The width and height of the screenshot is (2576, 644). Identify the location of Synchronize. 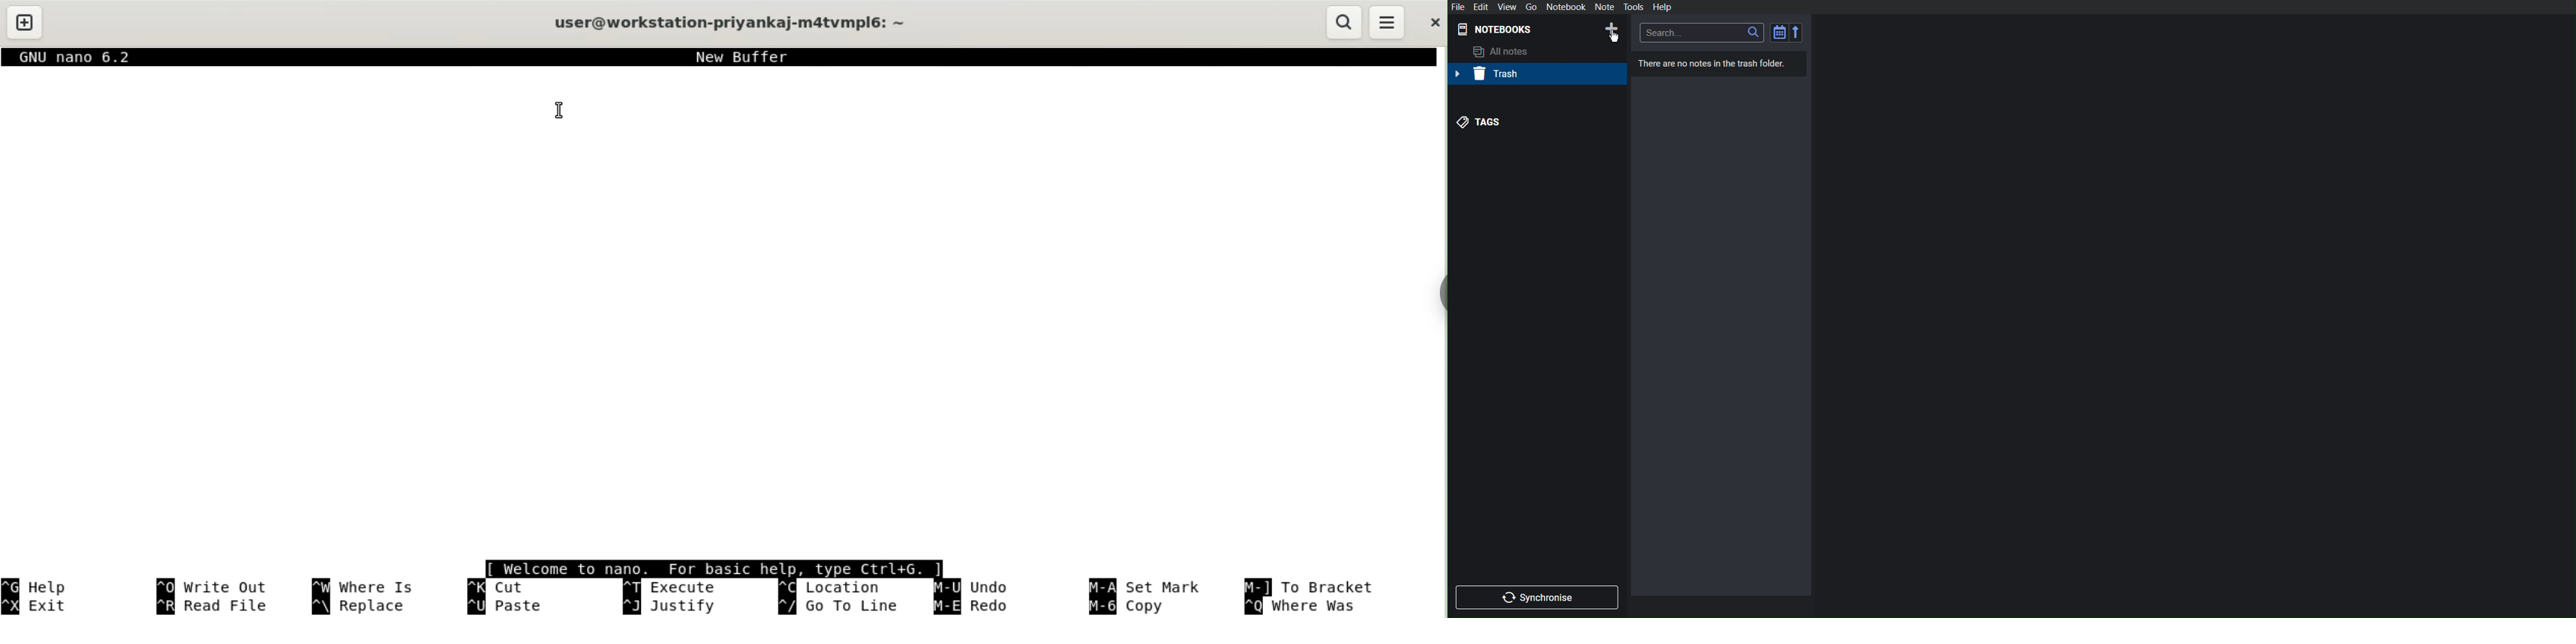
(1538, 597).